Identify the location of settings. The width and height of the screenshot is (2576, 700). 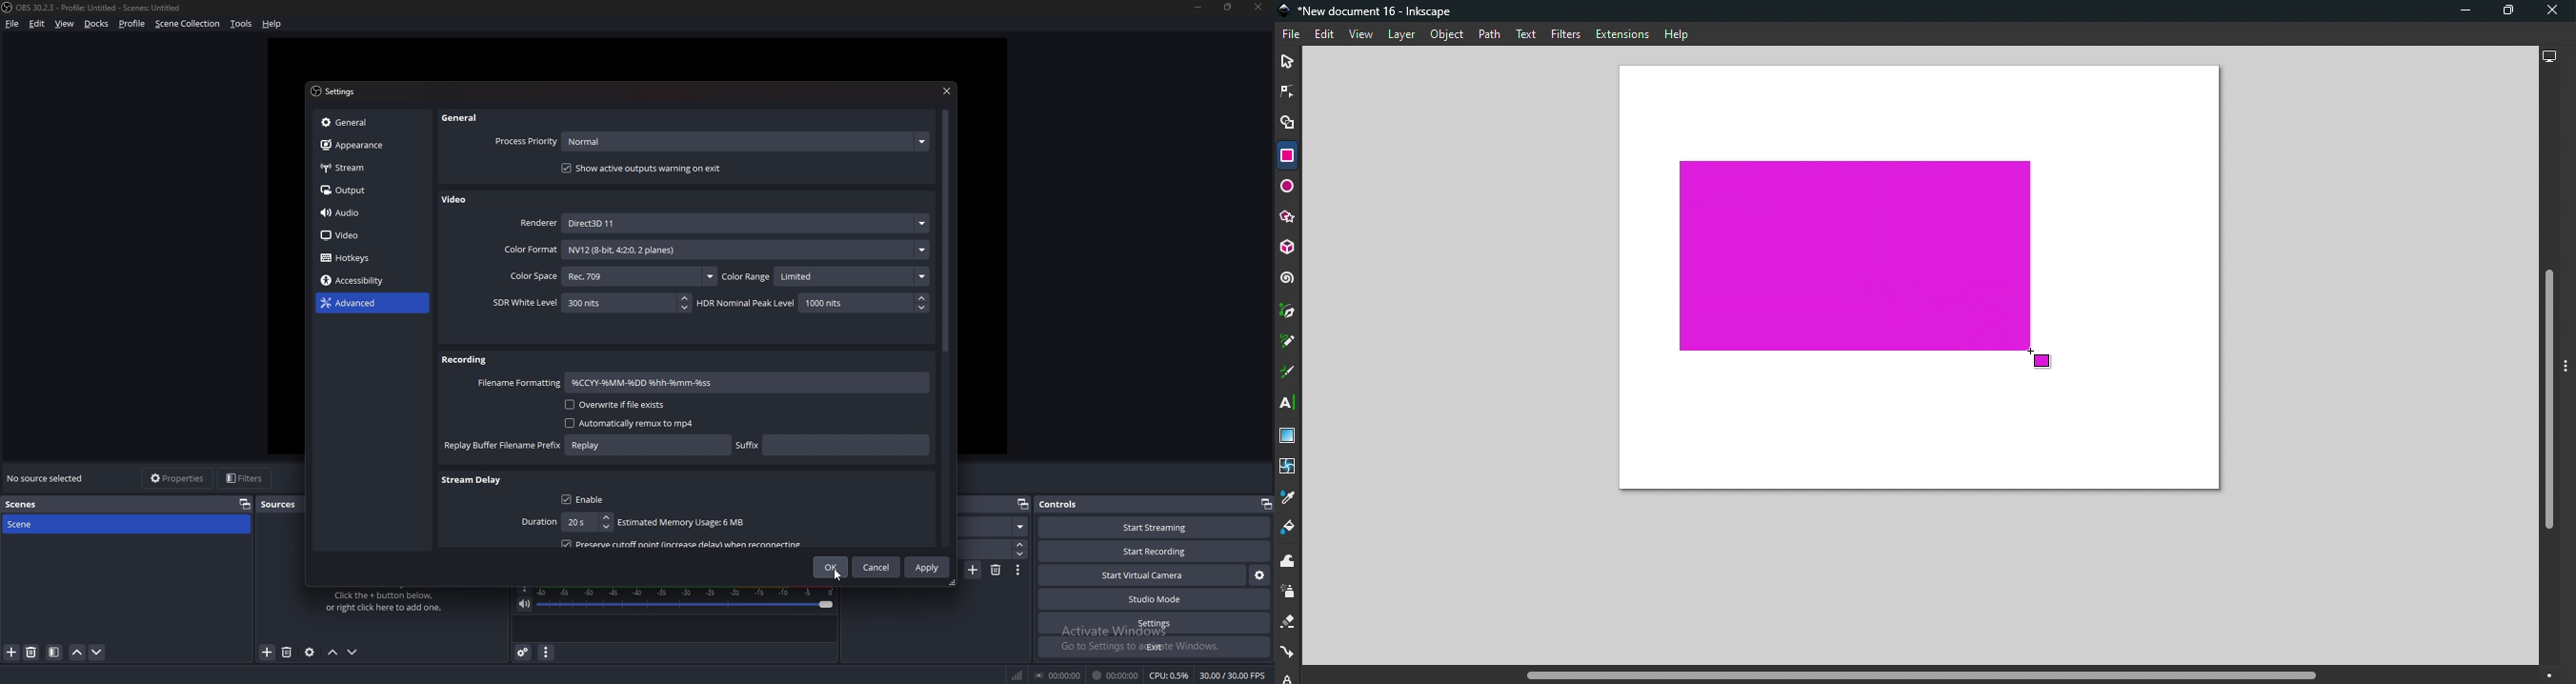
(1154, 624).